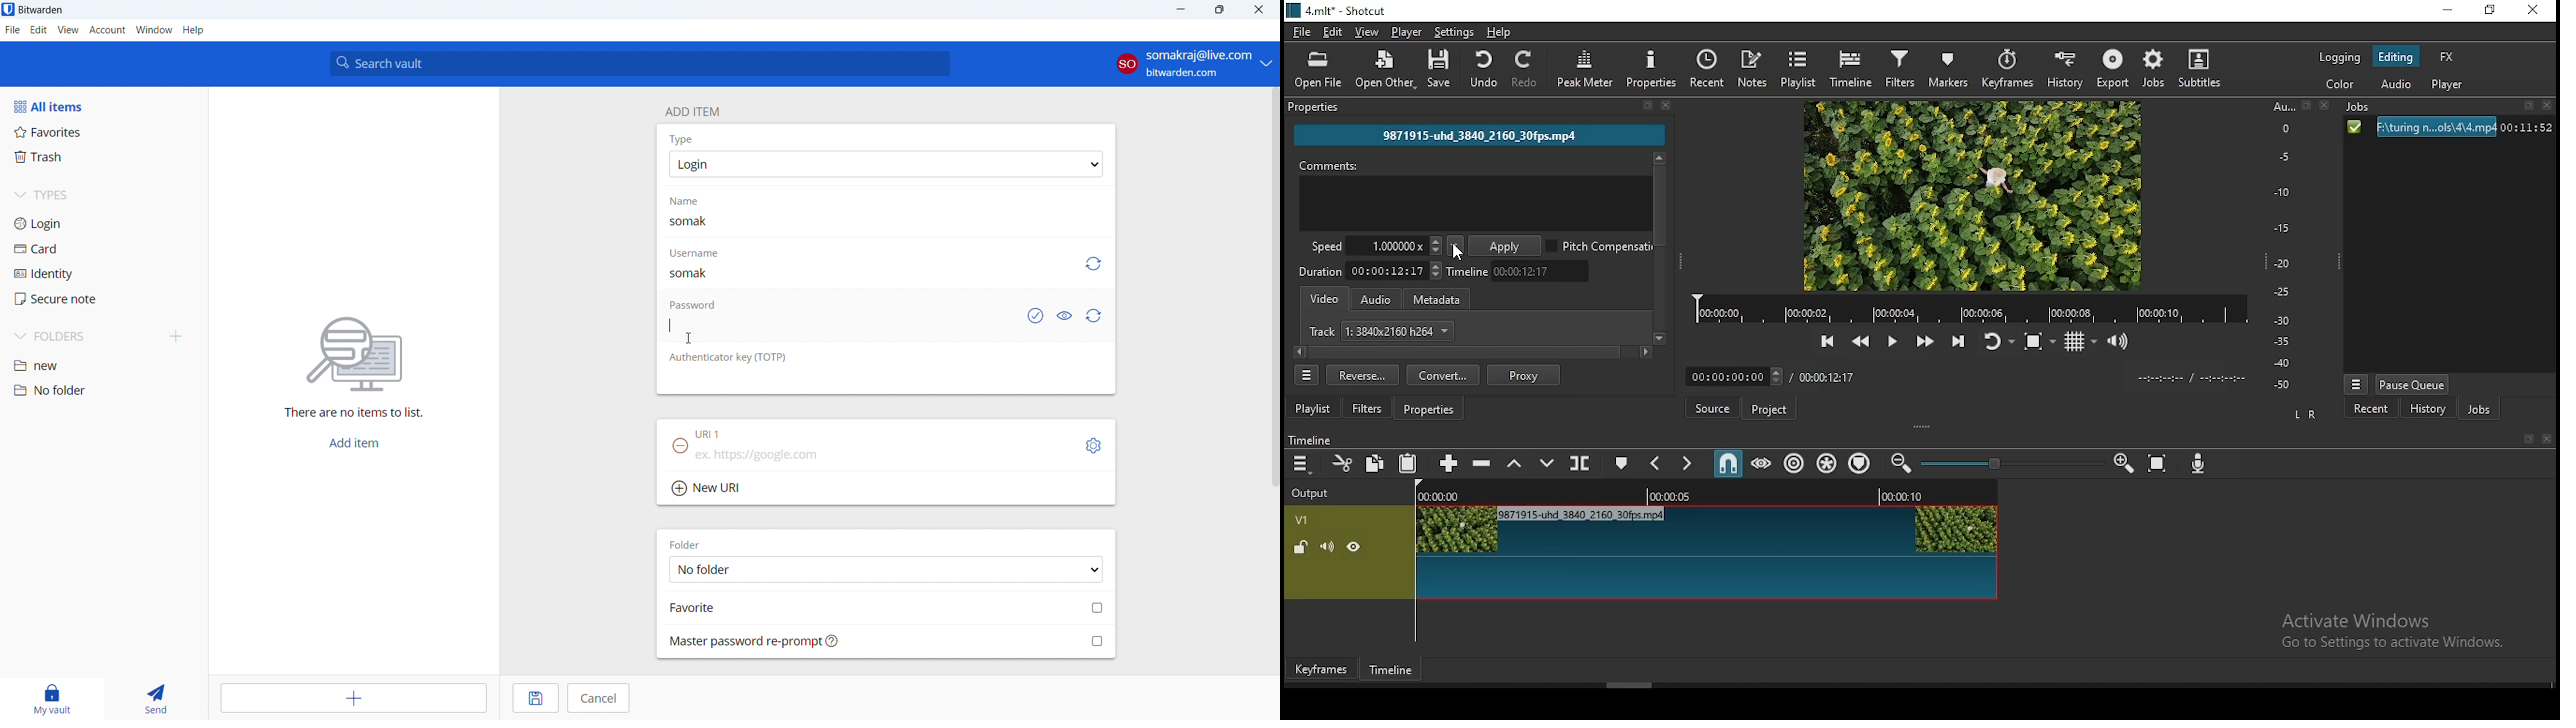  Describe the element at coordinates (41, 10) in the screenshot. I see `title` at that location.